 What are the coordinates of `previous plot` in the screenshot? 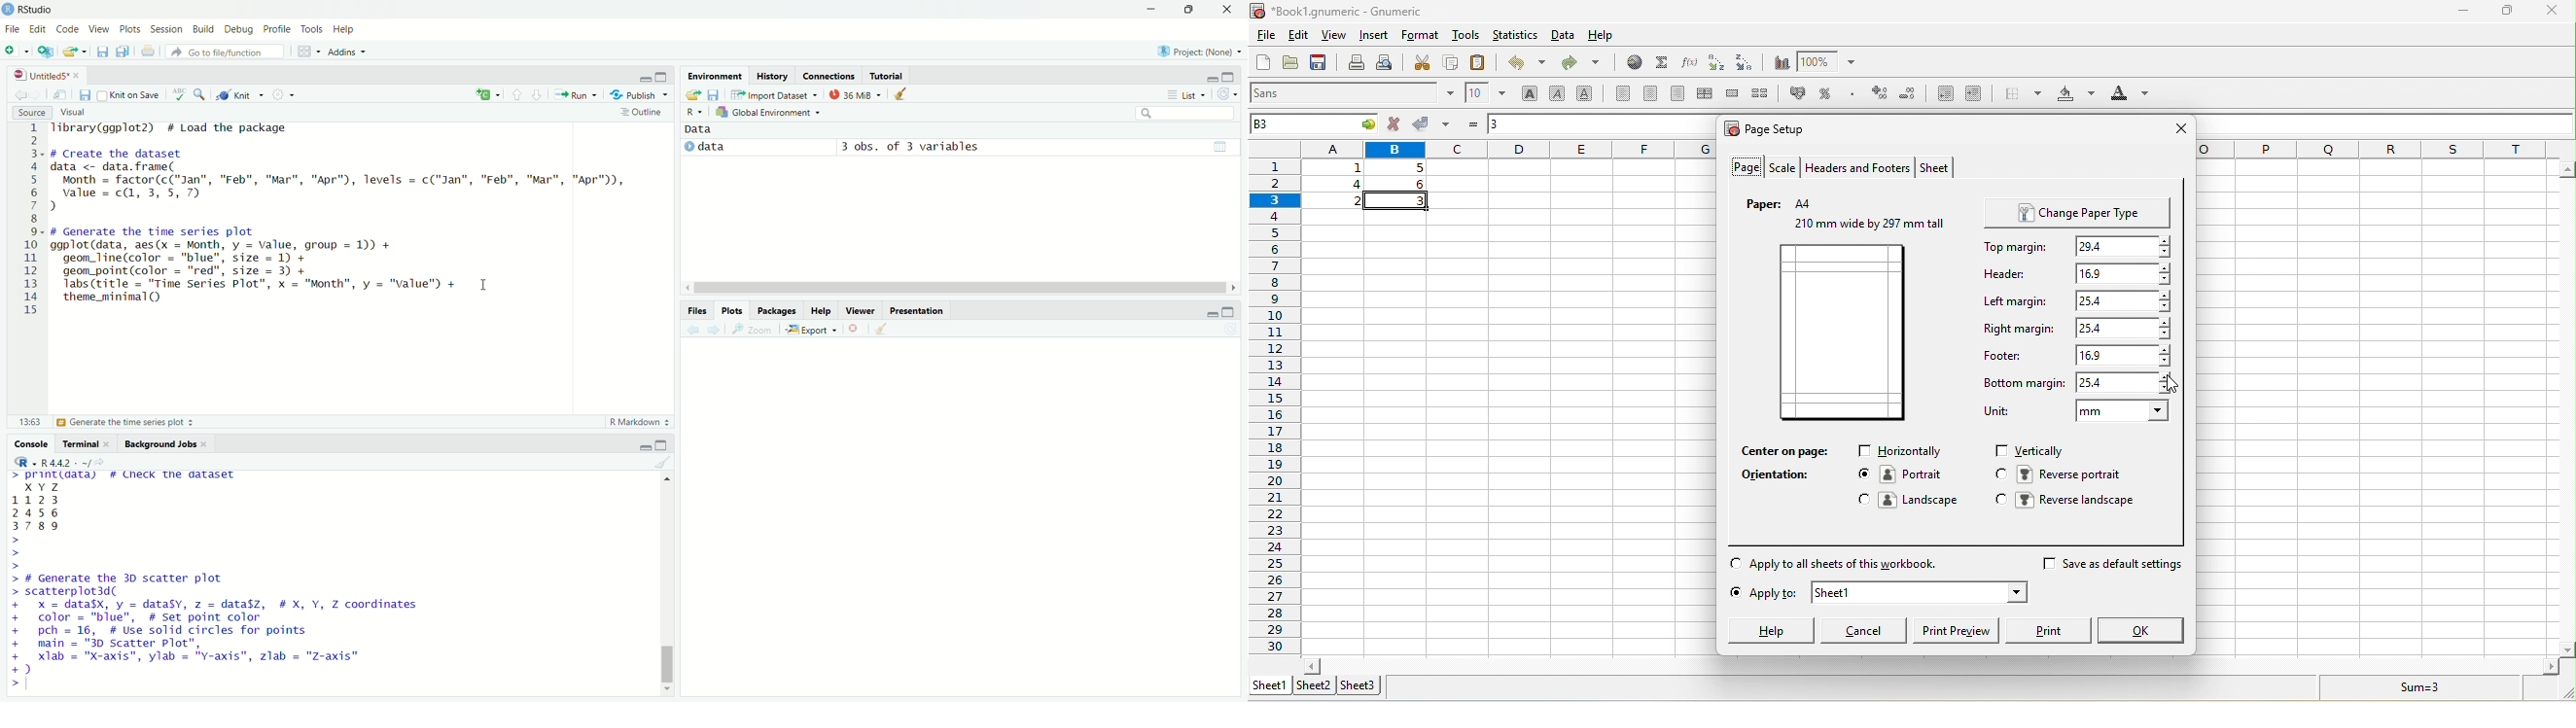 It's located at (693, 330).